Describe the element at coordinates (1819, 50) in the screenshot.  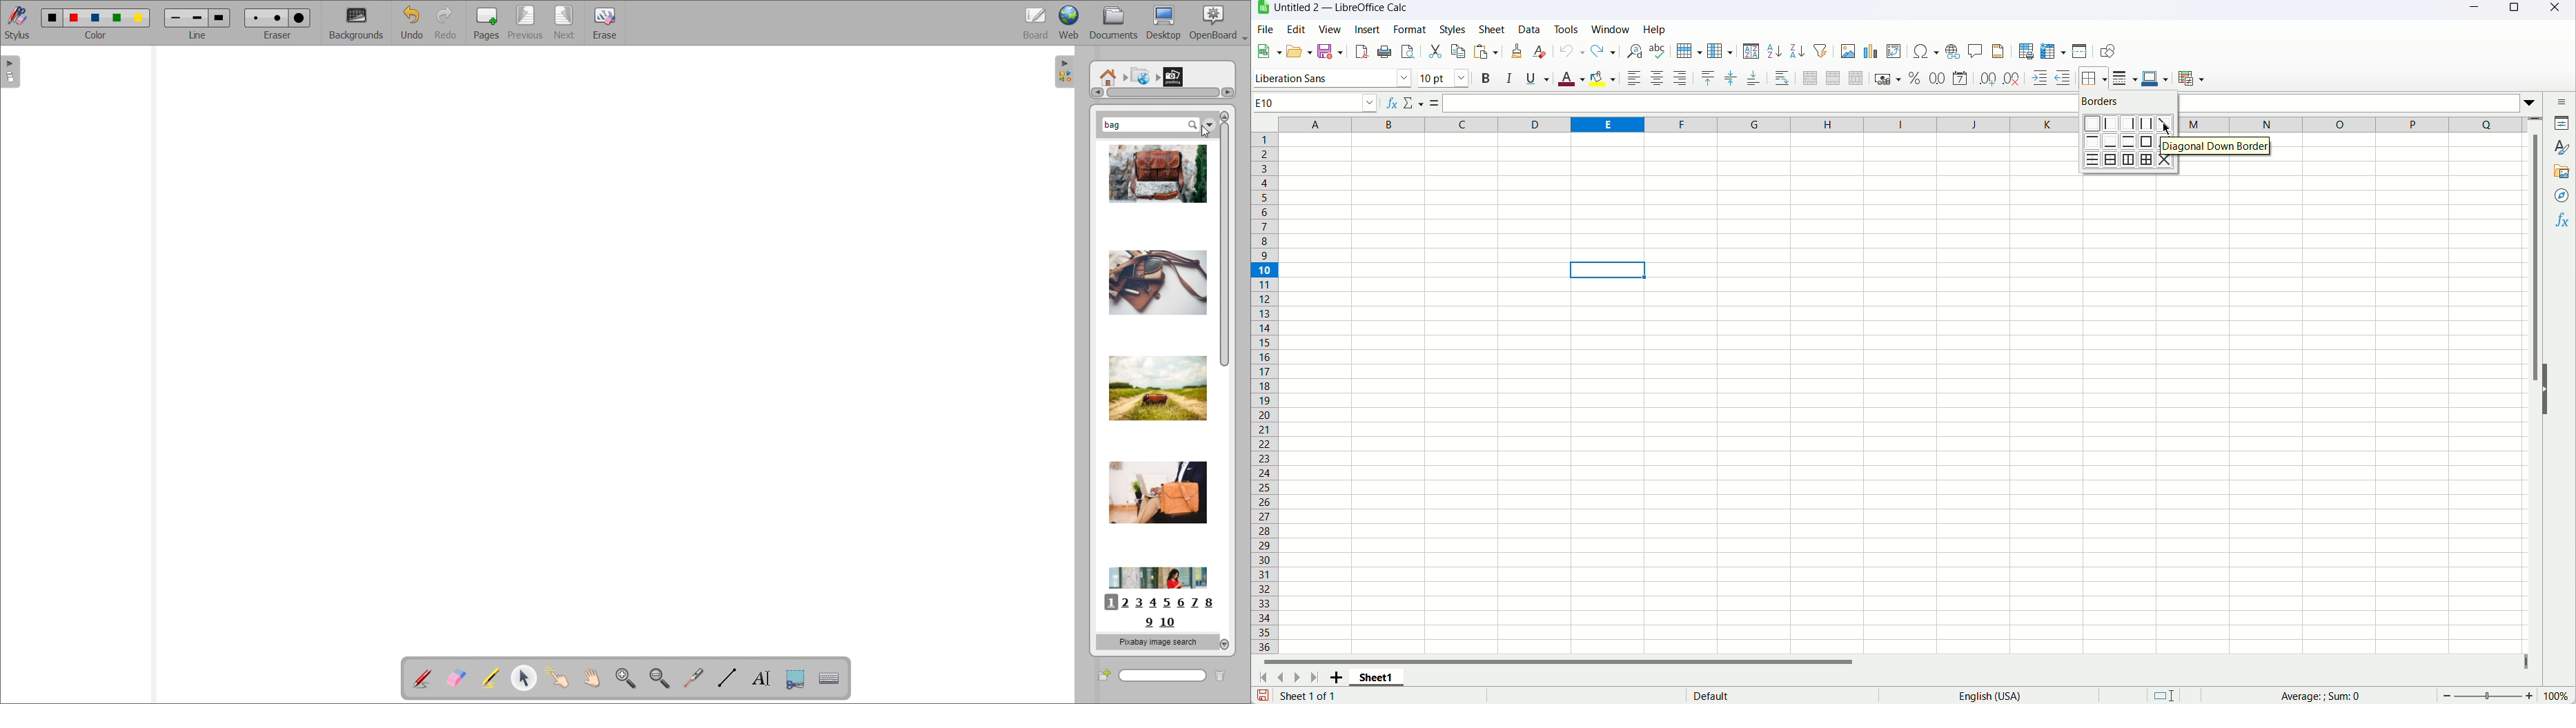
I see `Autofilter` at that location.